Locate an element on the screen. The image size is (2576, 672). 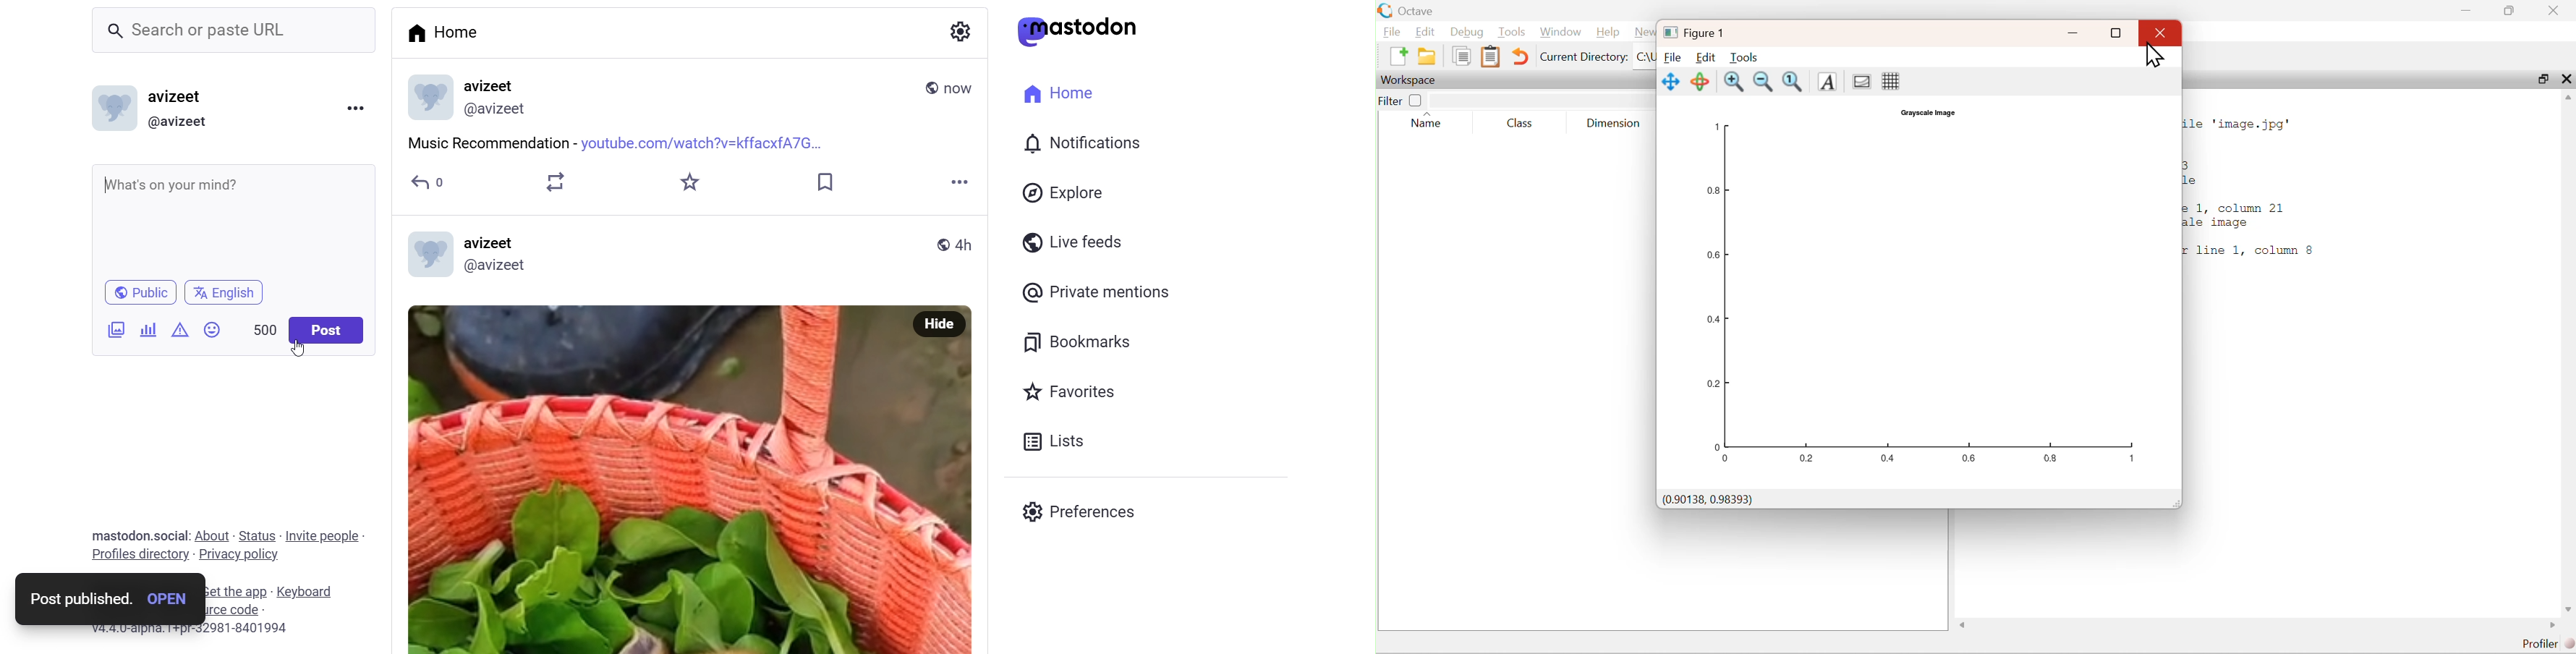
open is located at coordinates (169, 600).